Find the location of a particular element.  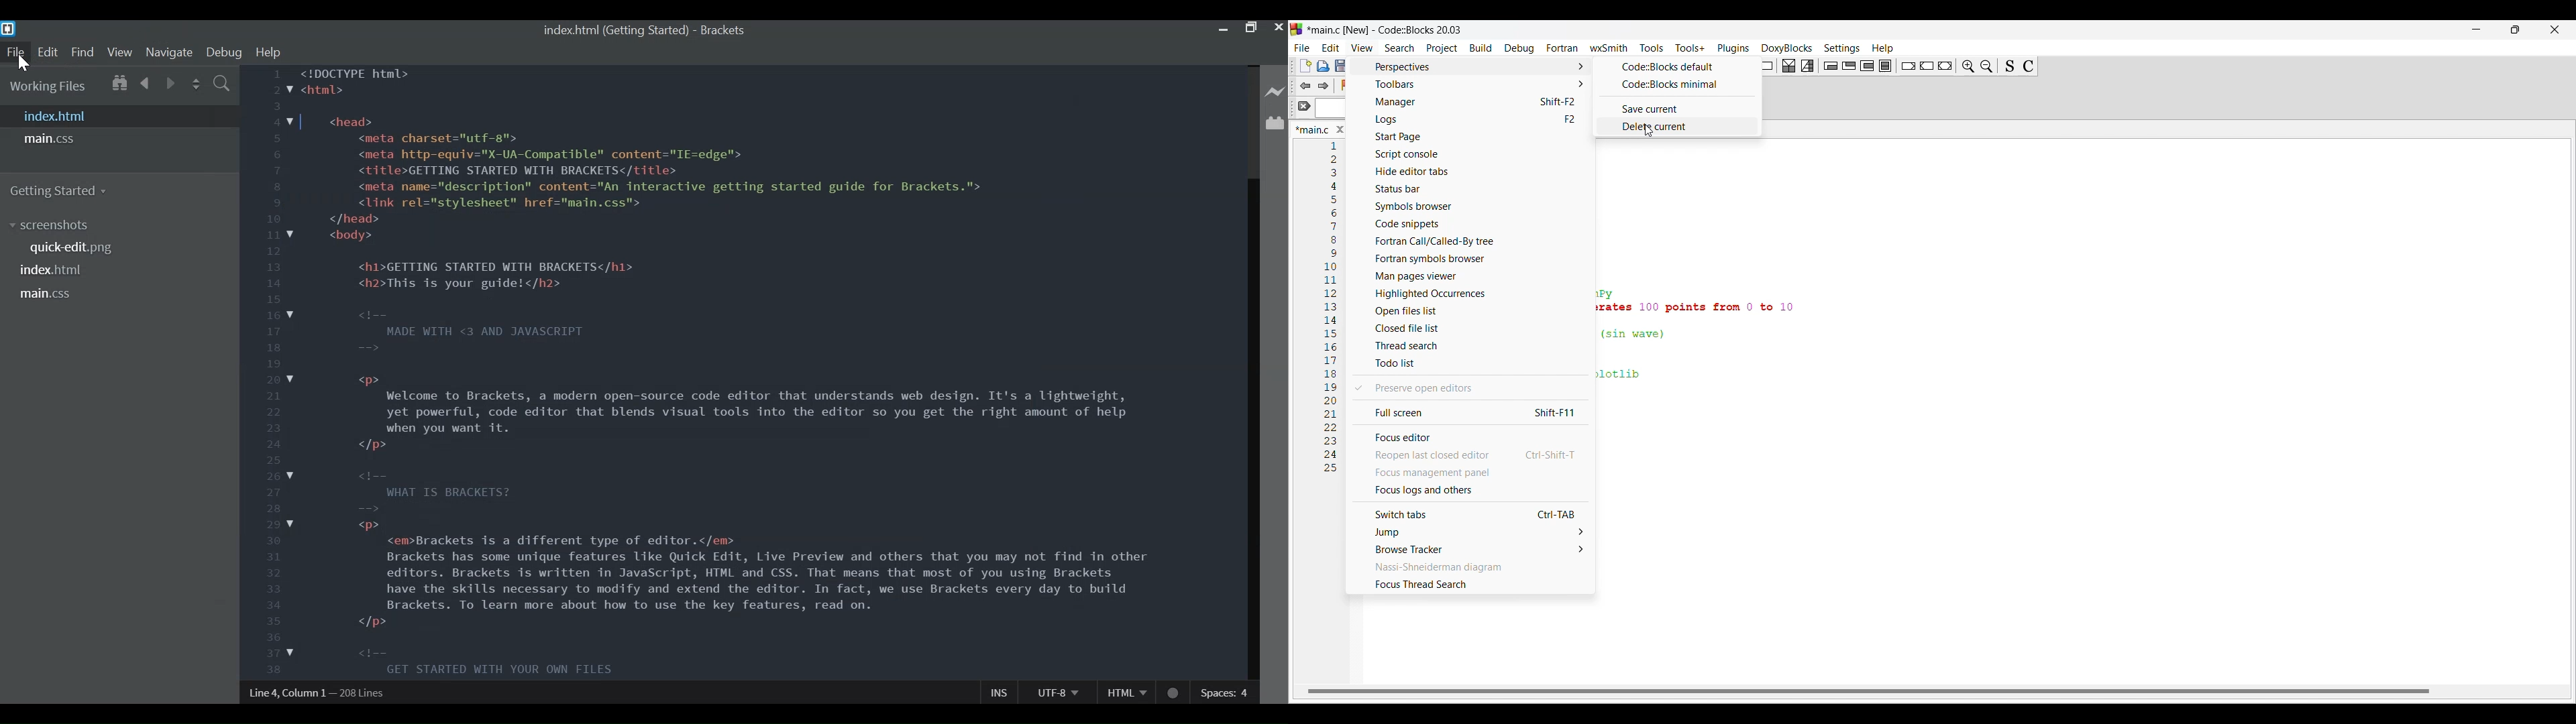

Save current view is located at coordinates (1675, 109).